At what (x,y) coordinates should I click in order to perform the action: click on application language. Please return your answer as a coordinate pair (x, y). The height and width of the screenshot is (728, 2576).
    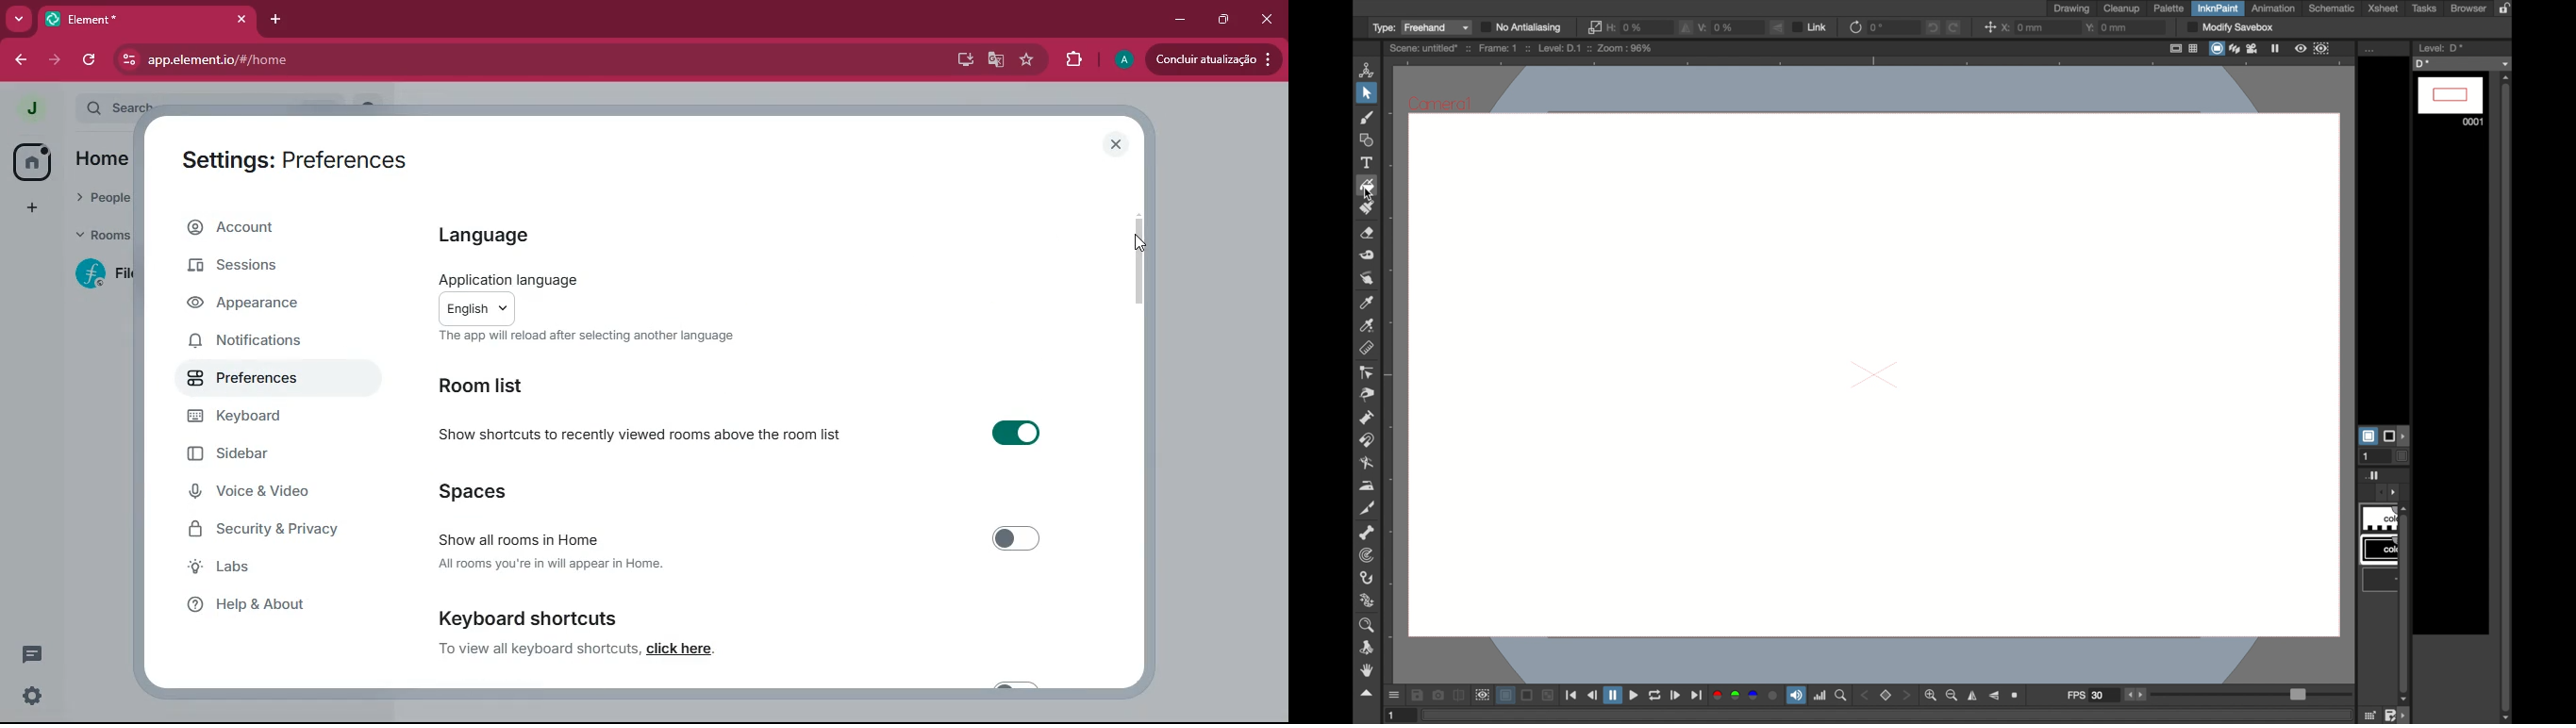
    Looking at the image, I should click on (504, 278).